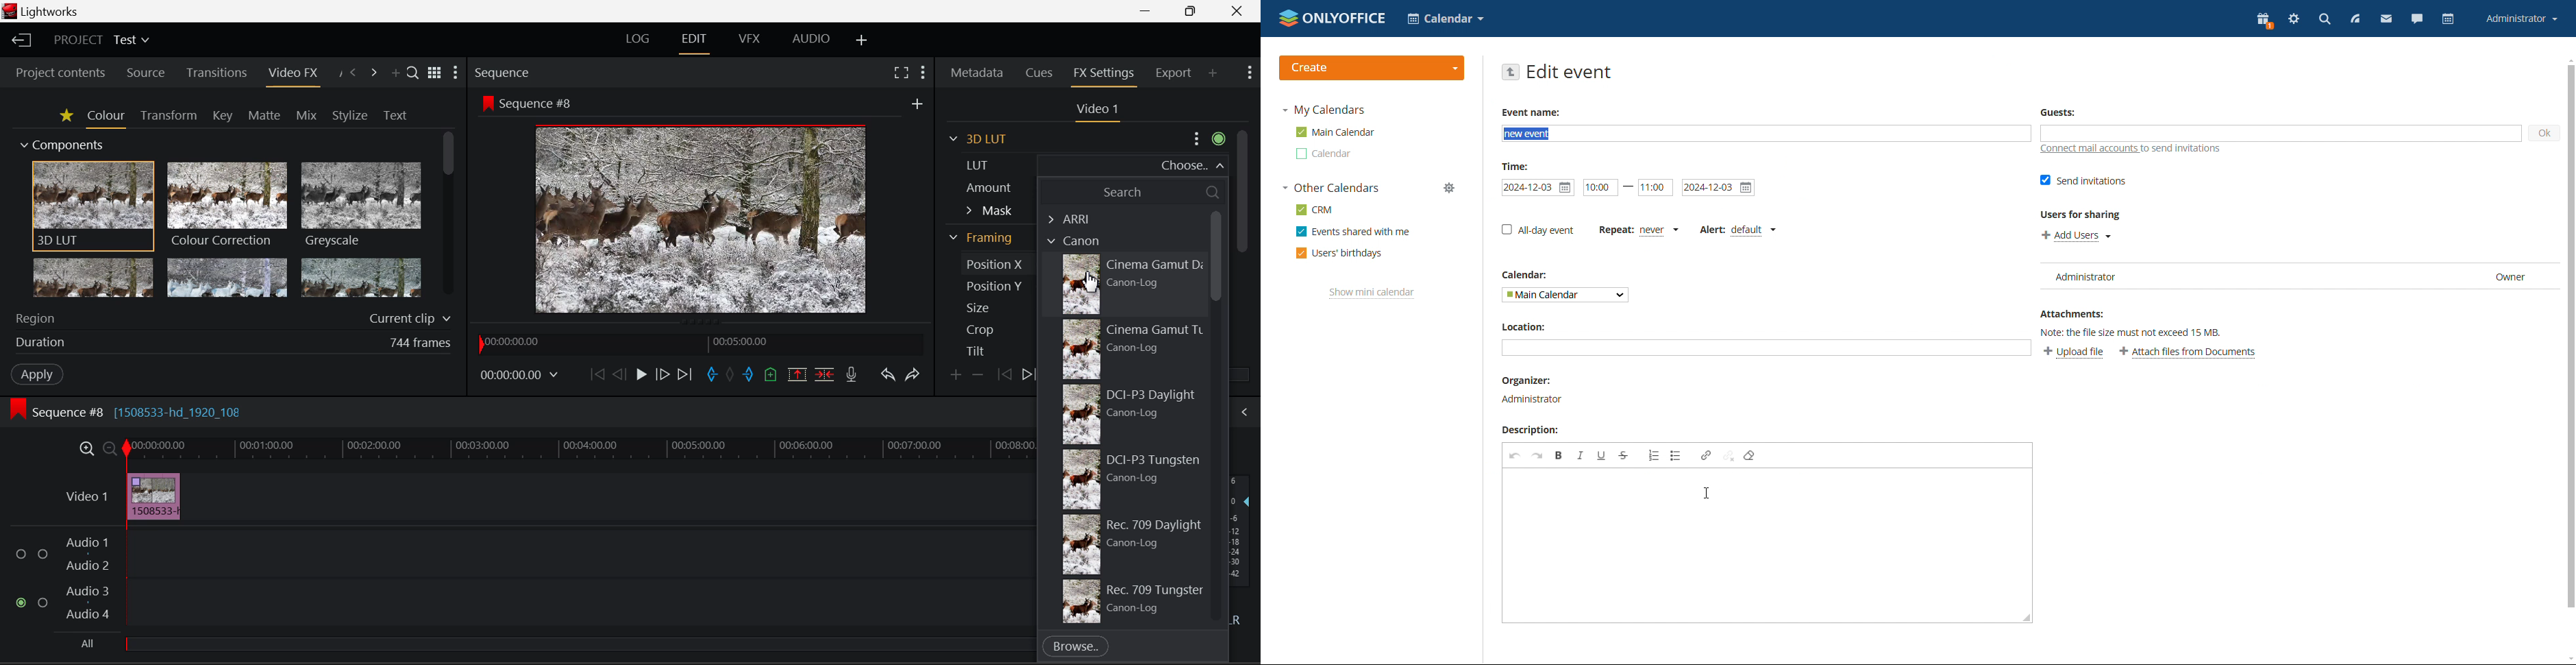 The image size is (2576, 672). Describe the element at coordinates (294, 76) in the screenshot. I see `Video FX Panel Open` at that location.